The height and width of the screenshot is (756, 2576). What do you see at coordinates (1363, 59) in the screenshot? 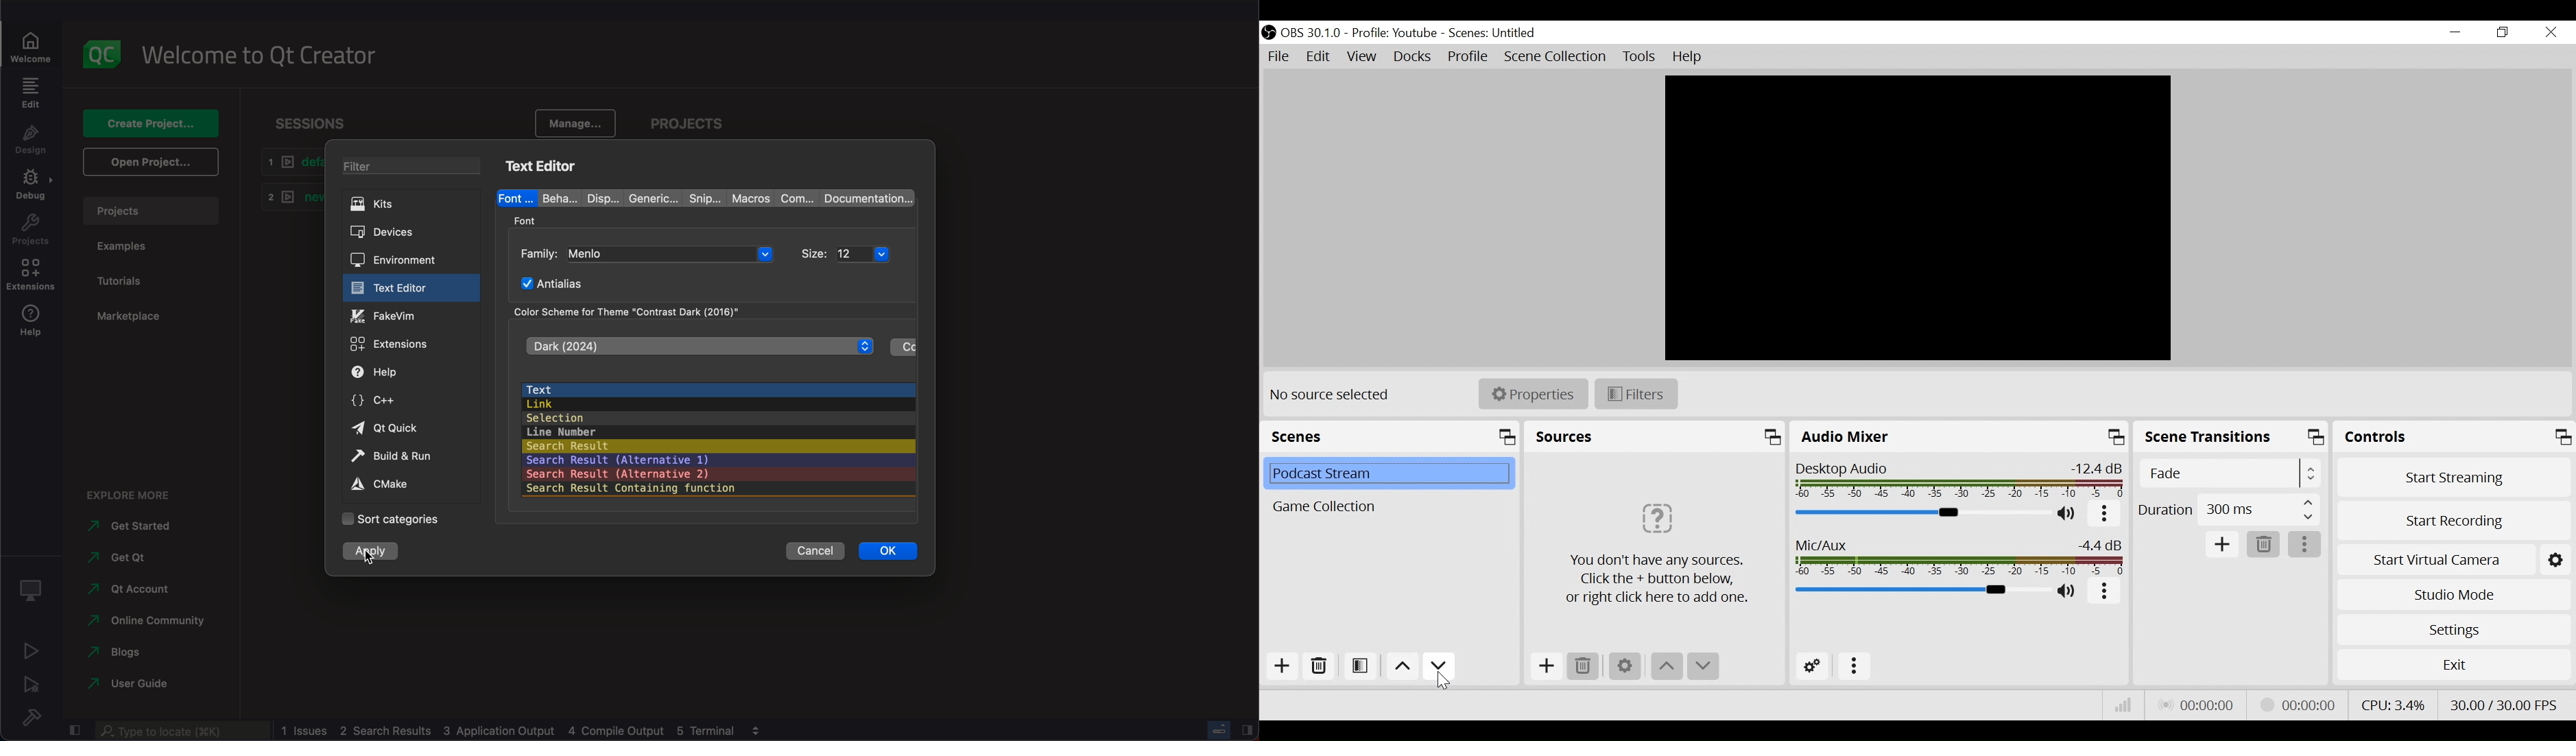
I see `View` at bounding box center [1363, 59].